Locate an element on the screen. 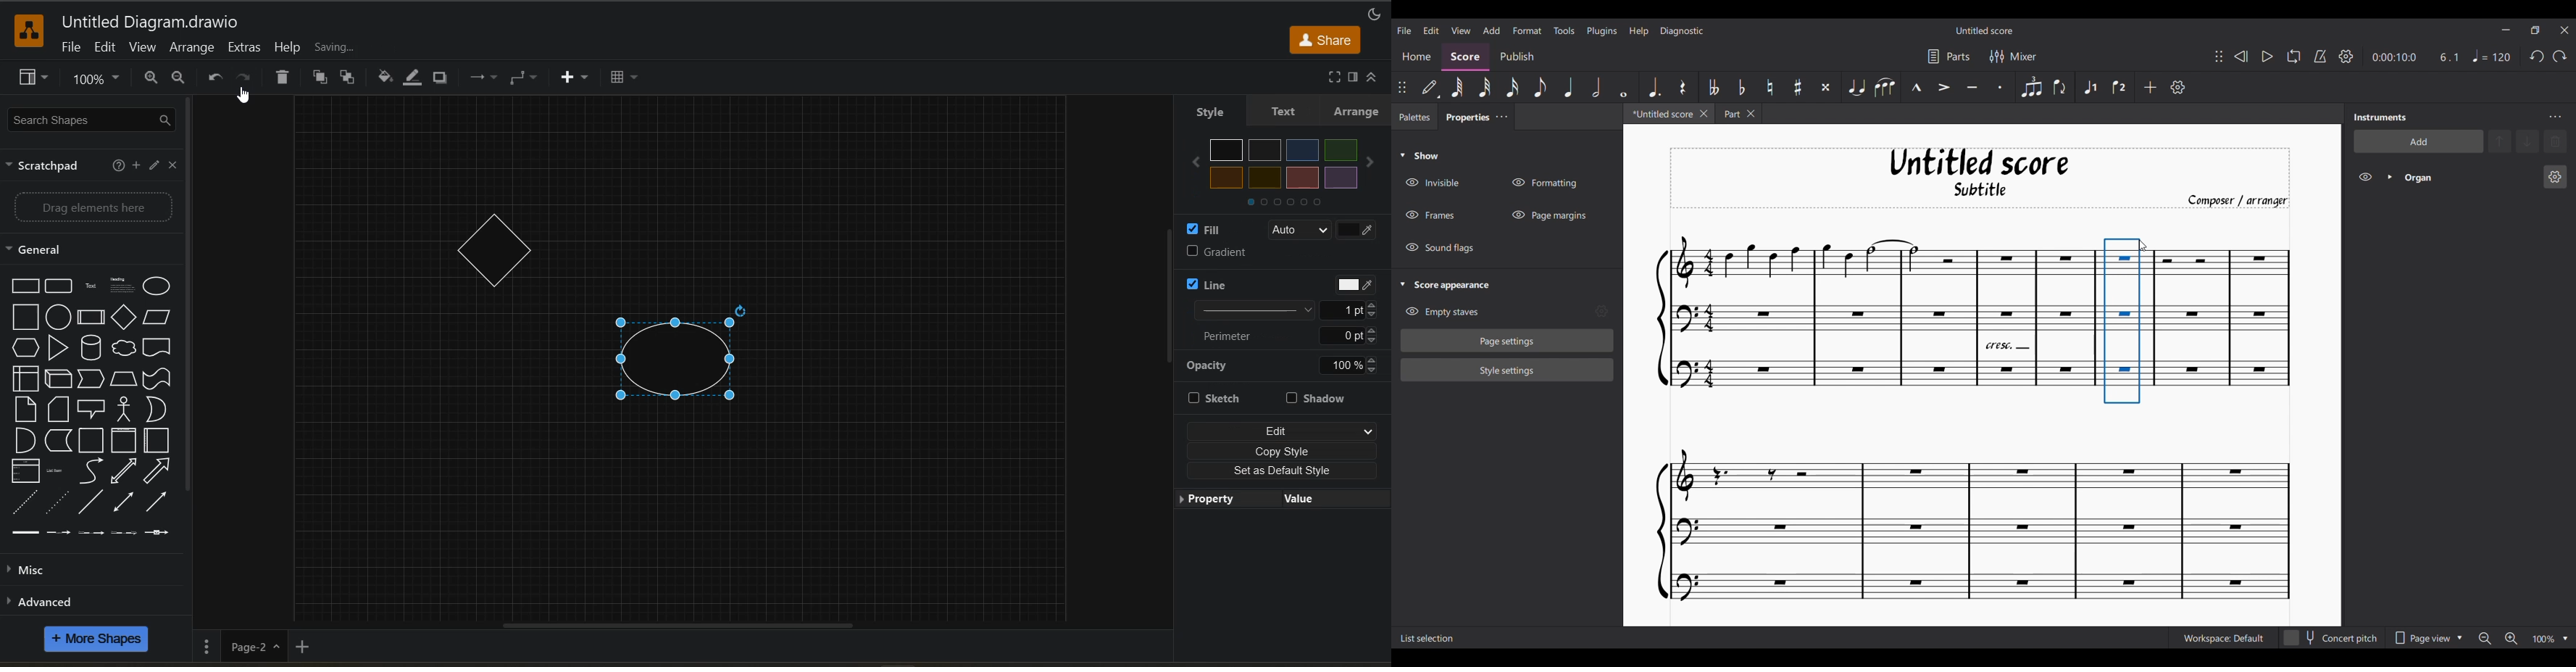  vertical container is located at coordinates (121, 442).